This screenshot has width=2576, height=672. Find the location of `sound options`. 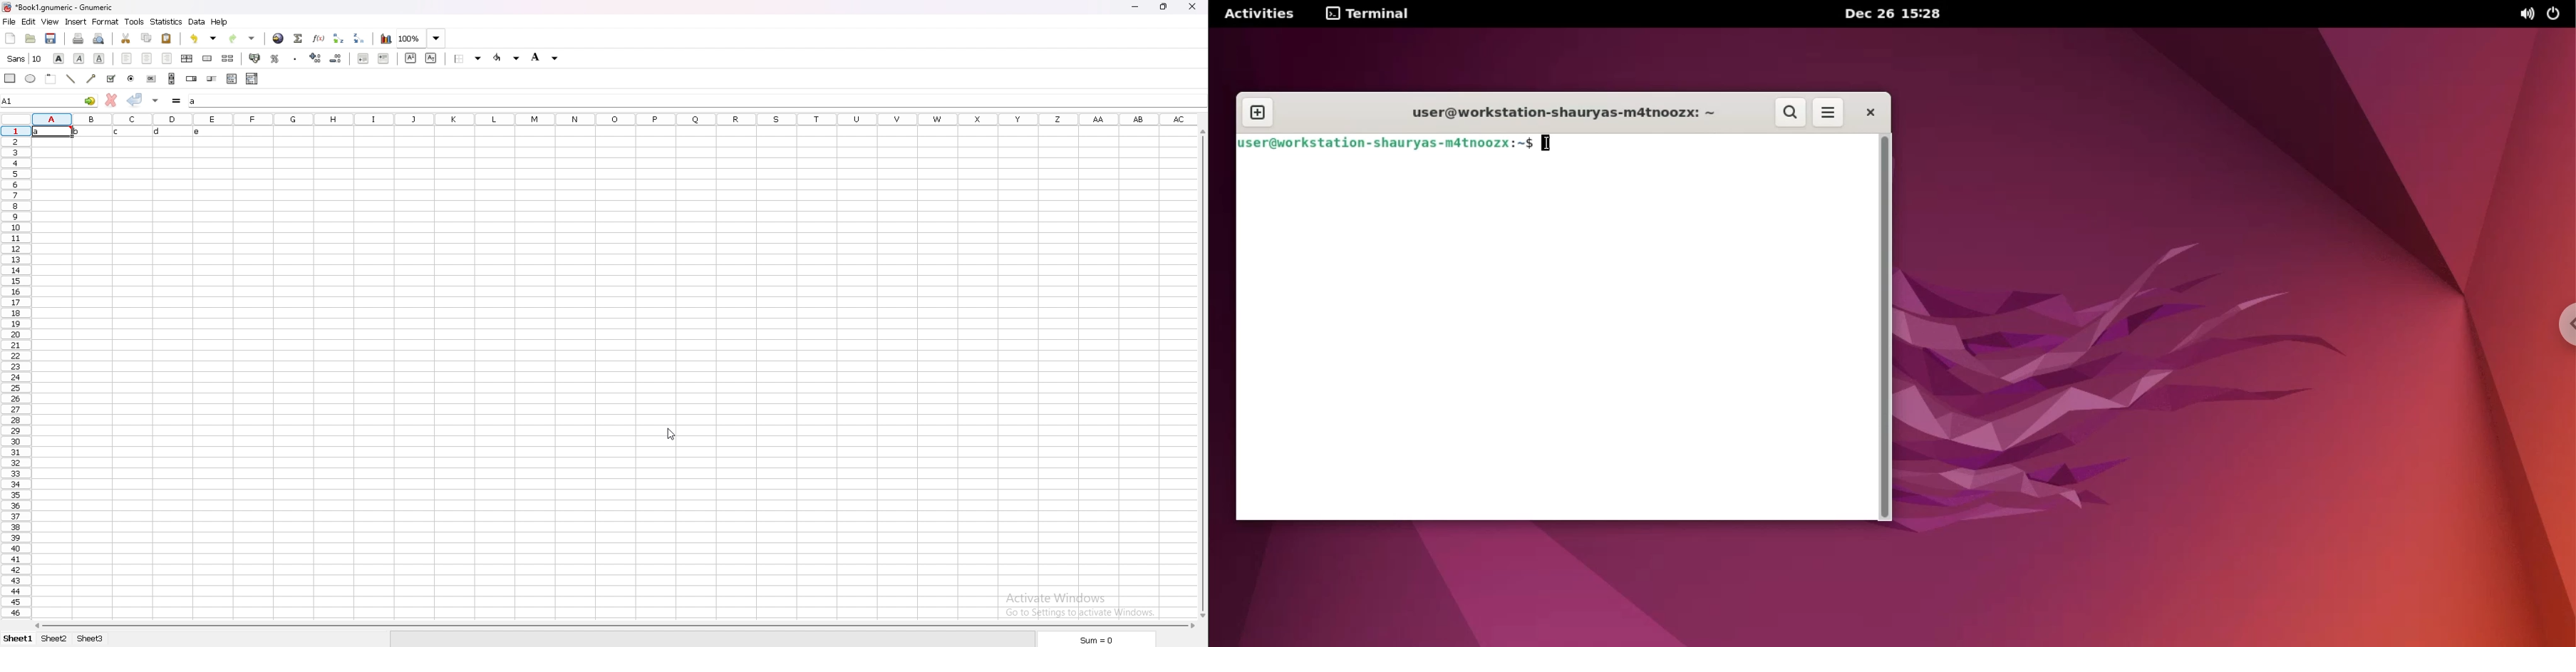

sound options is located at coordinates (2525, 14).